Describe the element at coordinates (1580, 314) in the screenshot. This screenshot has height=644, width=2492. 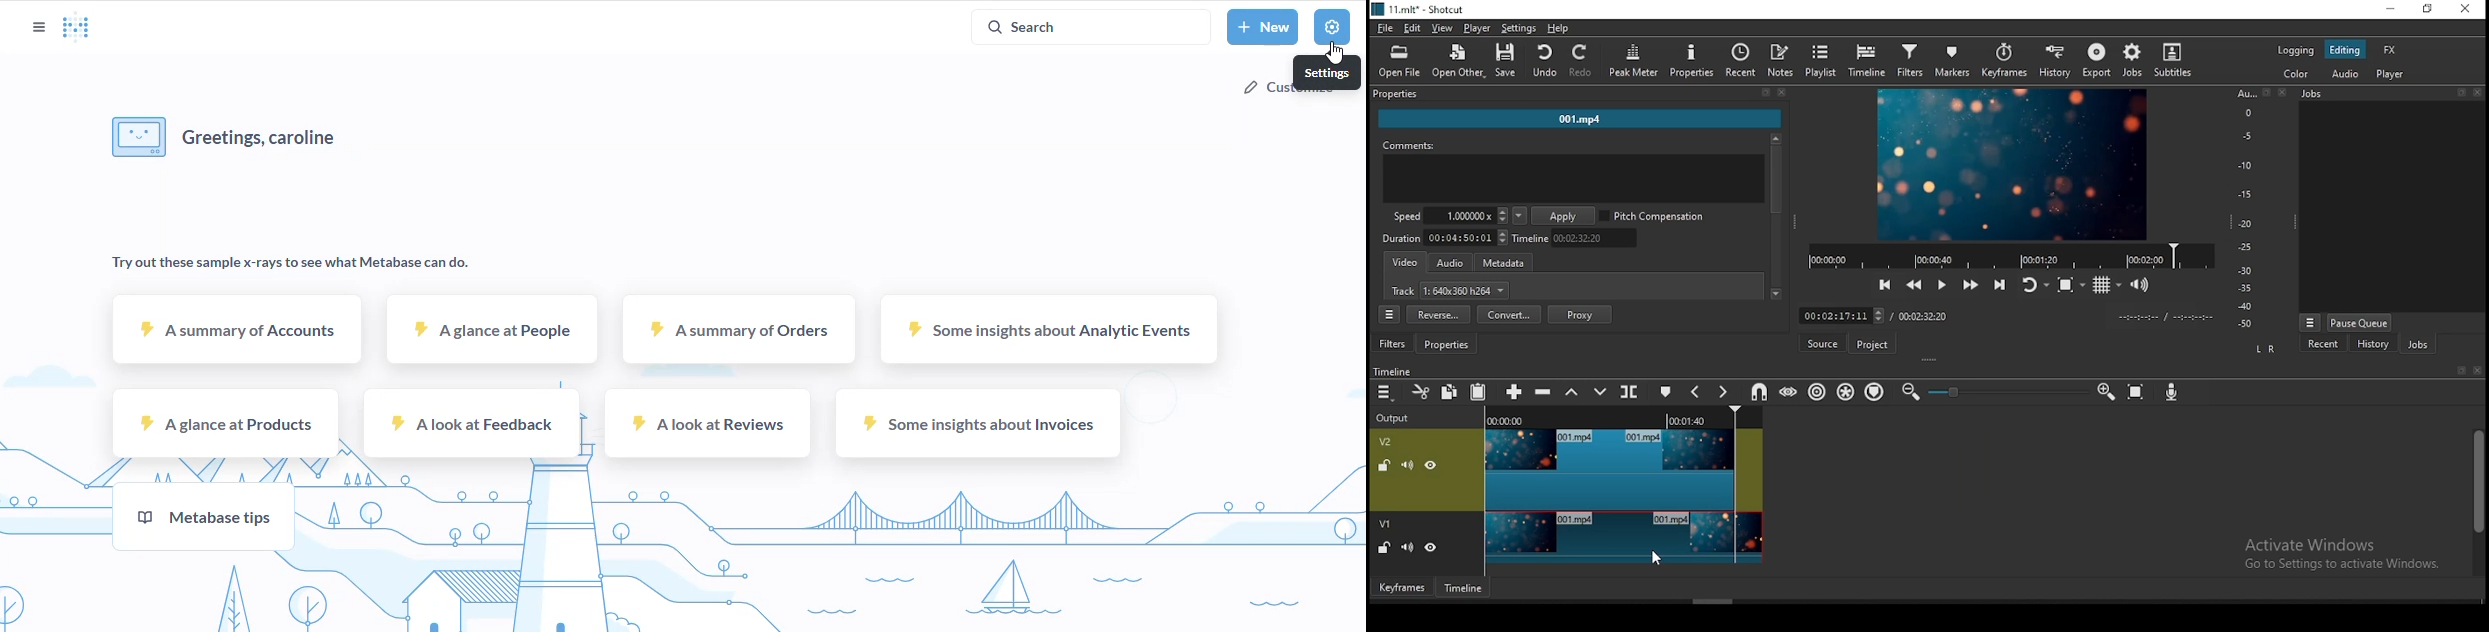
I see `proxy` at that location.